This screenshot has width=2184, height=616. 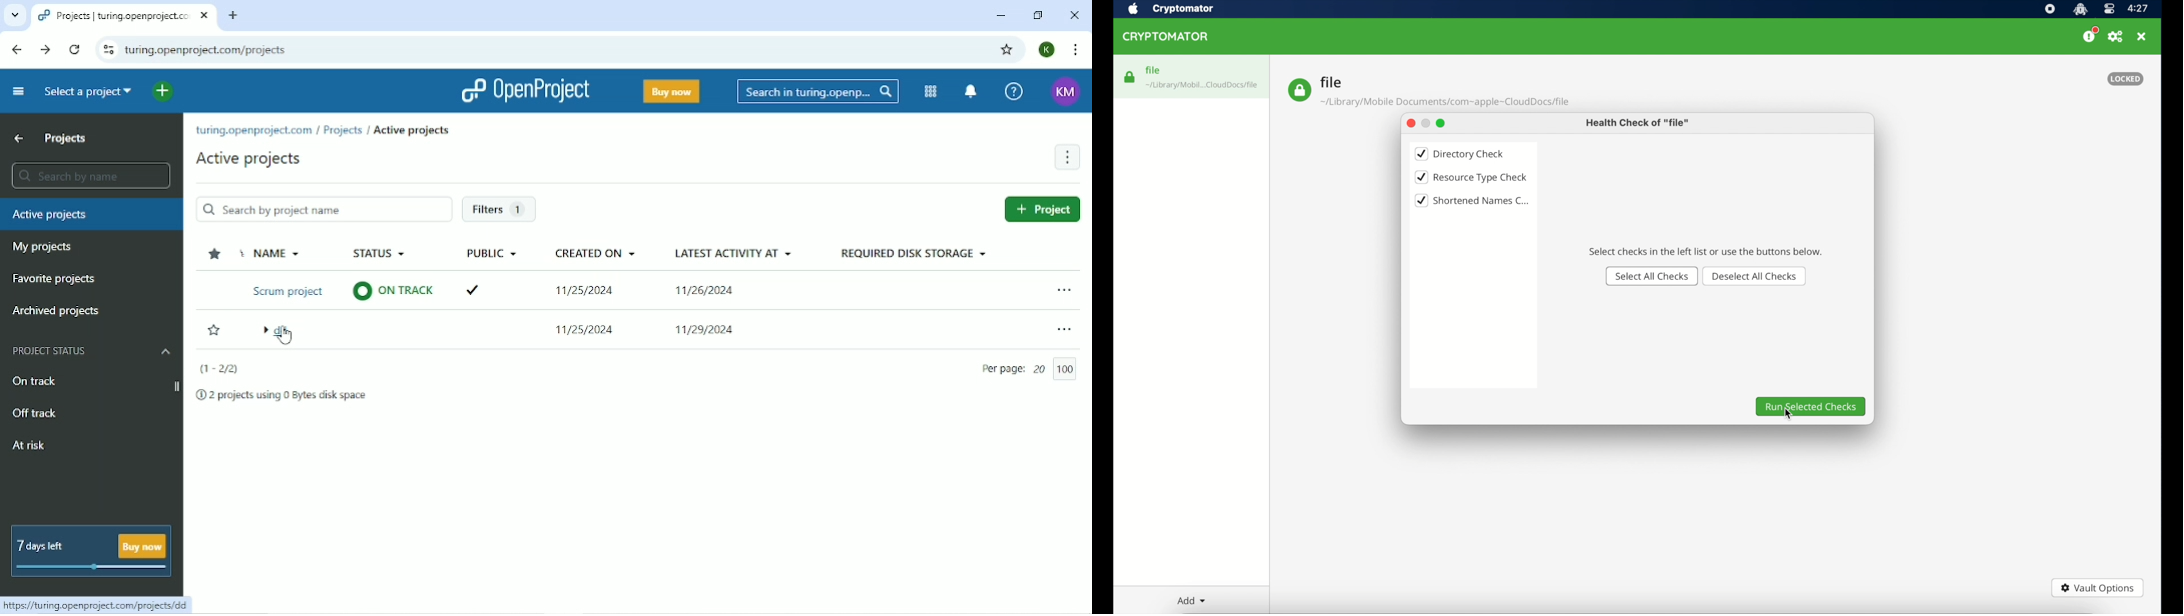 What do you see at coordinates (1065, 91) in the screenshot?
I see `Account` at bounding box center [1065, 91].